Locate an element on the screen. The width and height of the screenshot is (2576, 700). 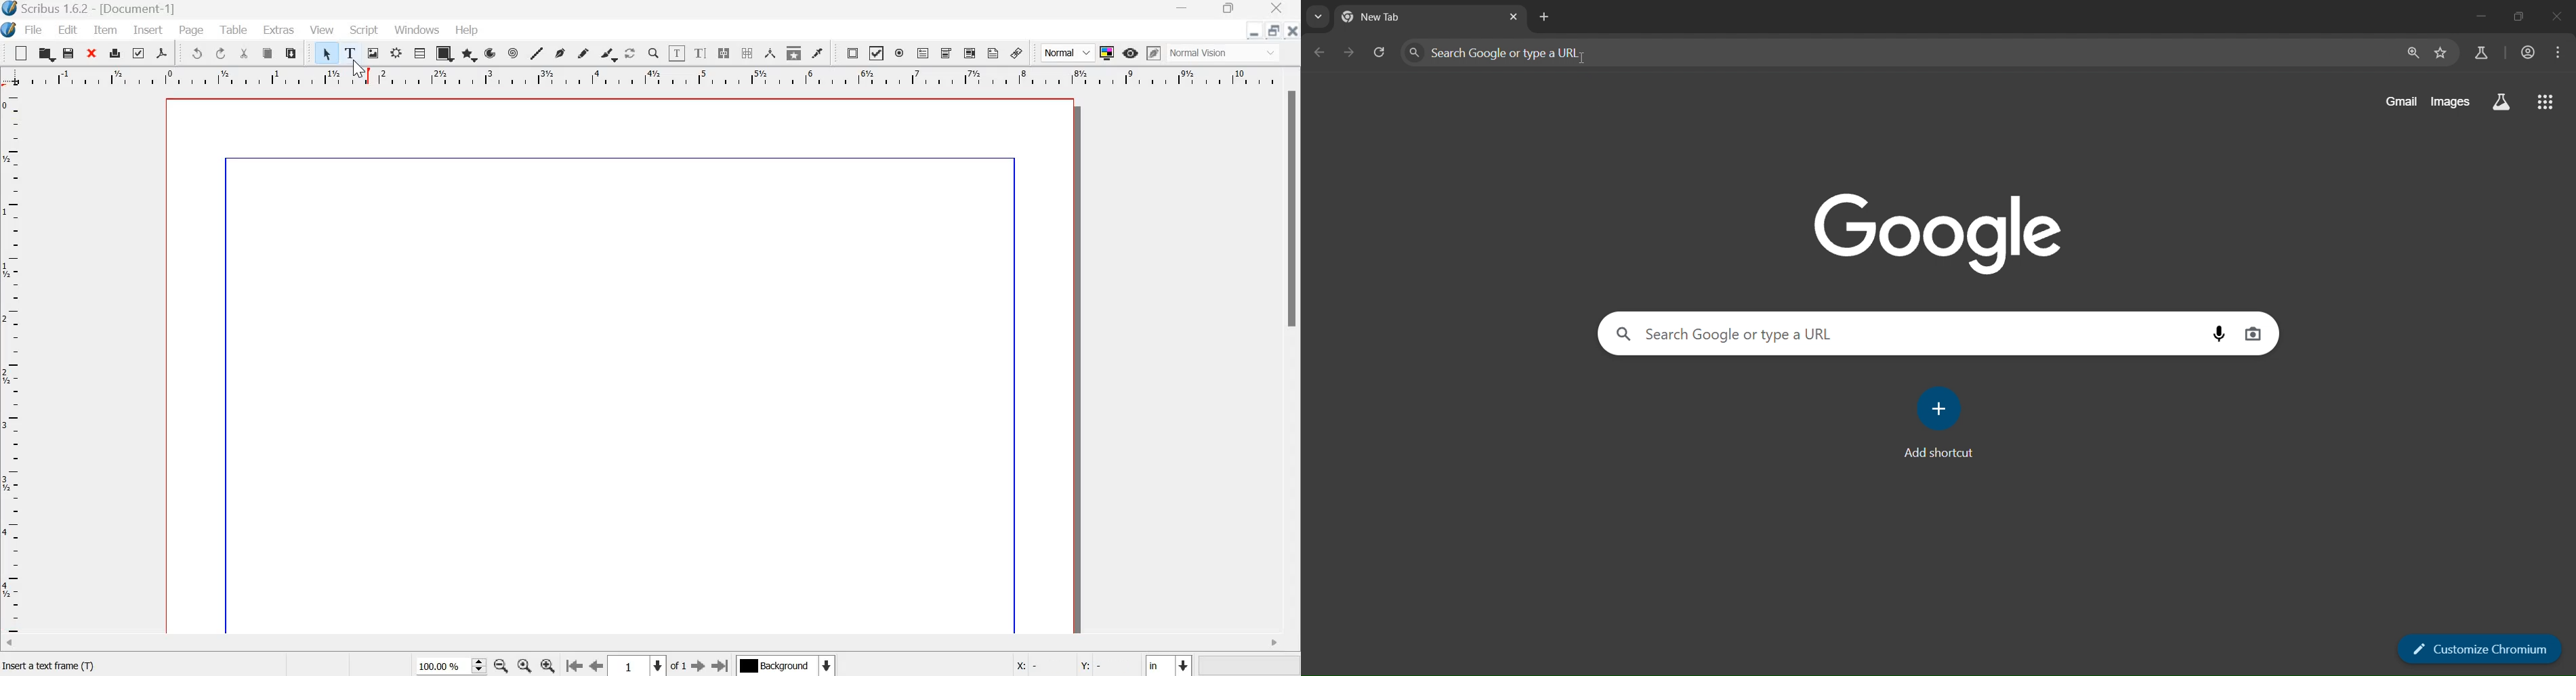
Table is located at coordinates (419, 52).